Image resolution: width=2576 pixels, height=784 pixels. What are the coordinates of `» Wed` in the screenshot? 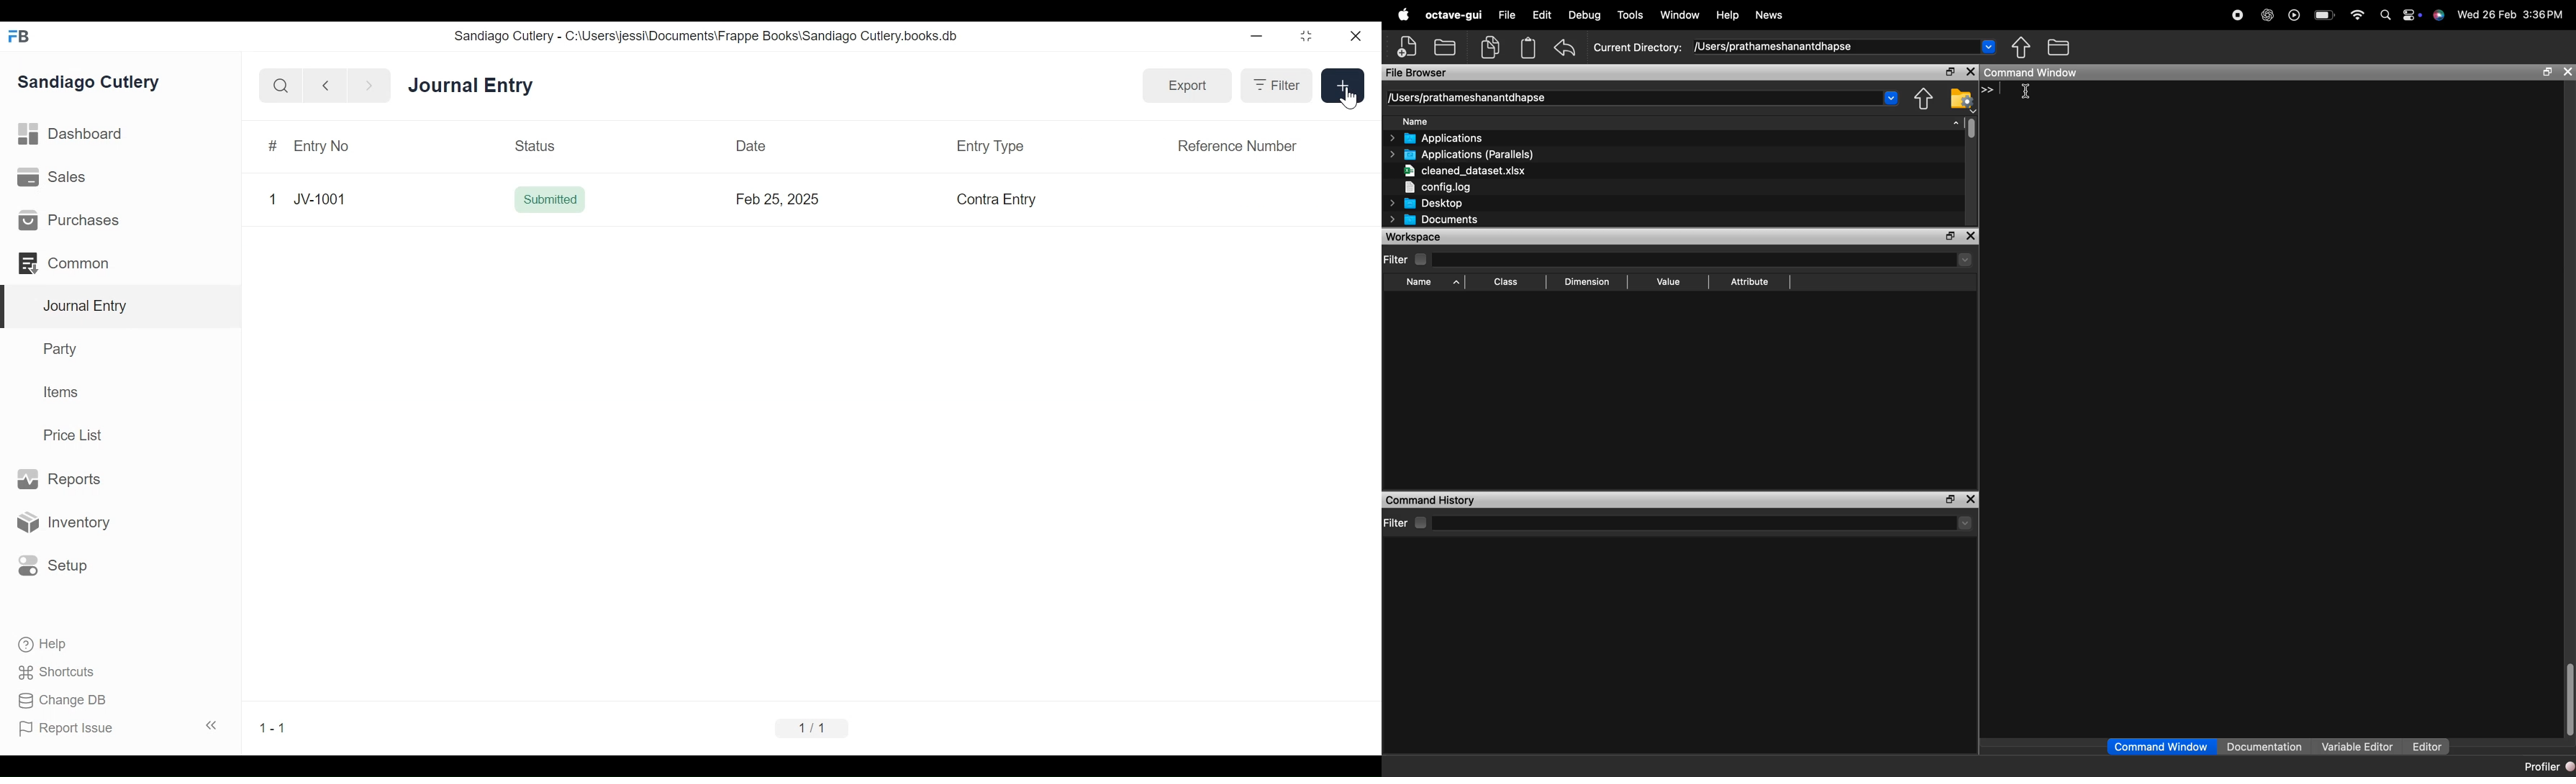 It's located at (2467, 15).